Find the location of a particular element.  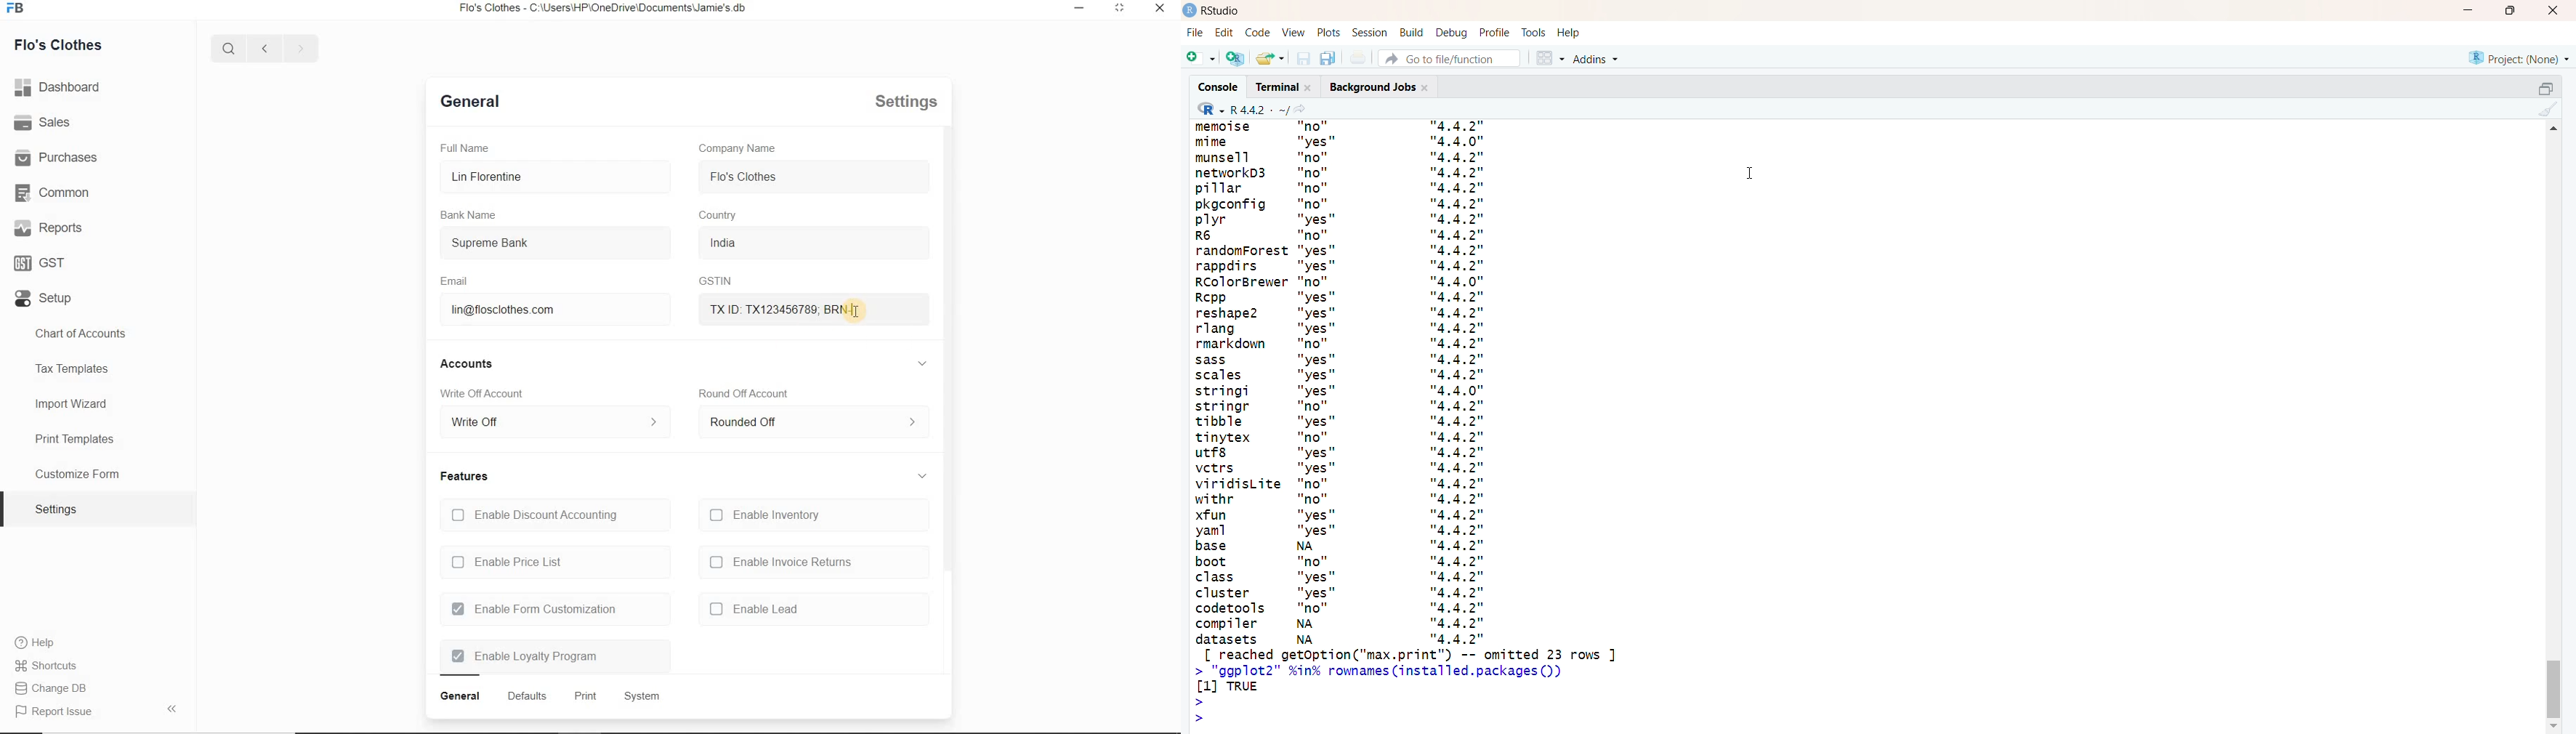

scrollbar is located at coordinates (2556, 429).